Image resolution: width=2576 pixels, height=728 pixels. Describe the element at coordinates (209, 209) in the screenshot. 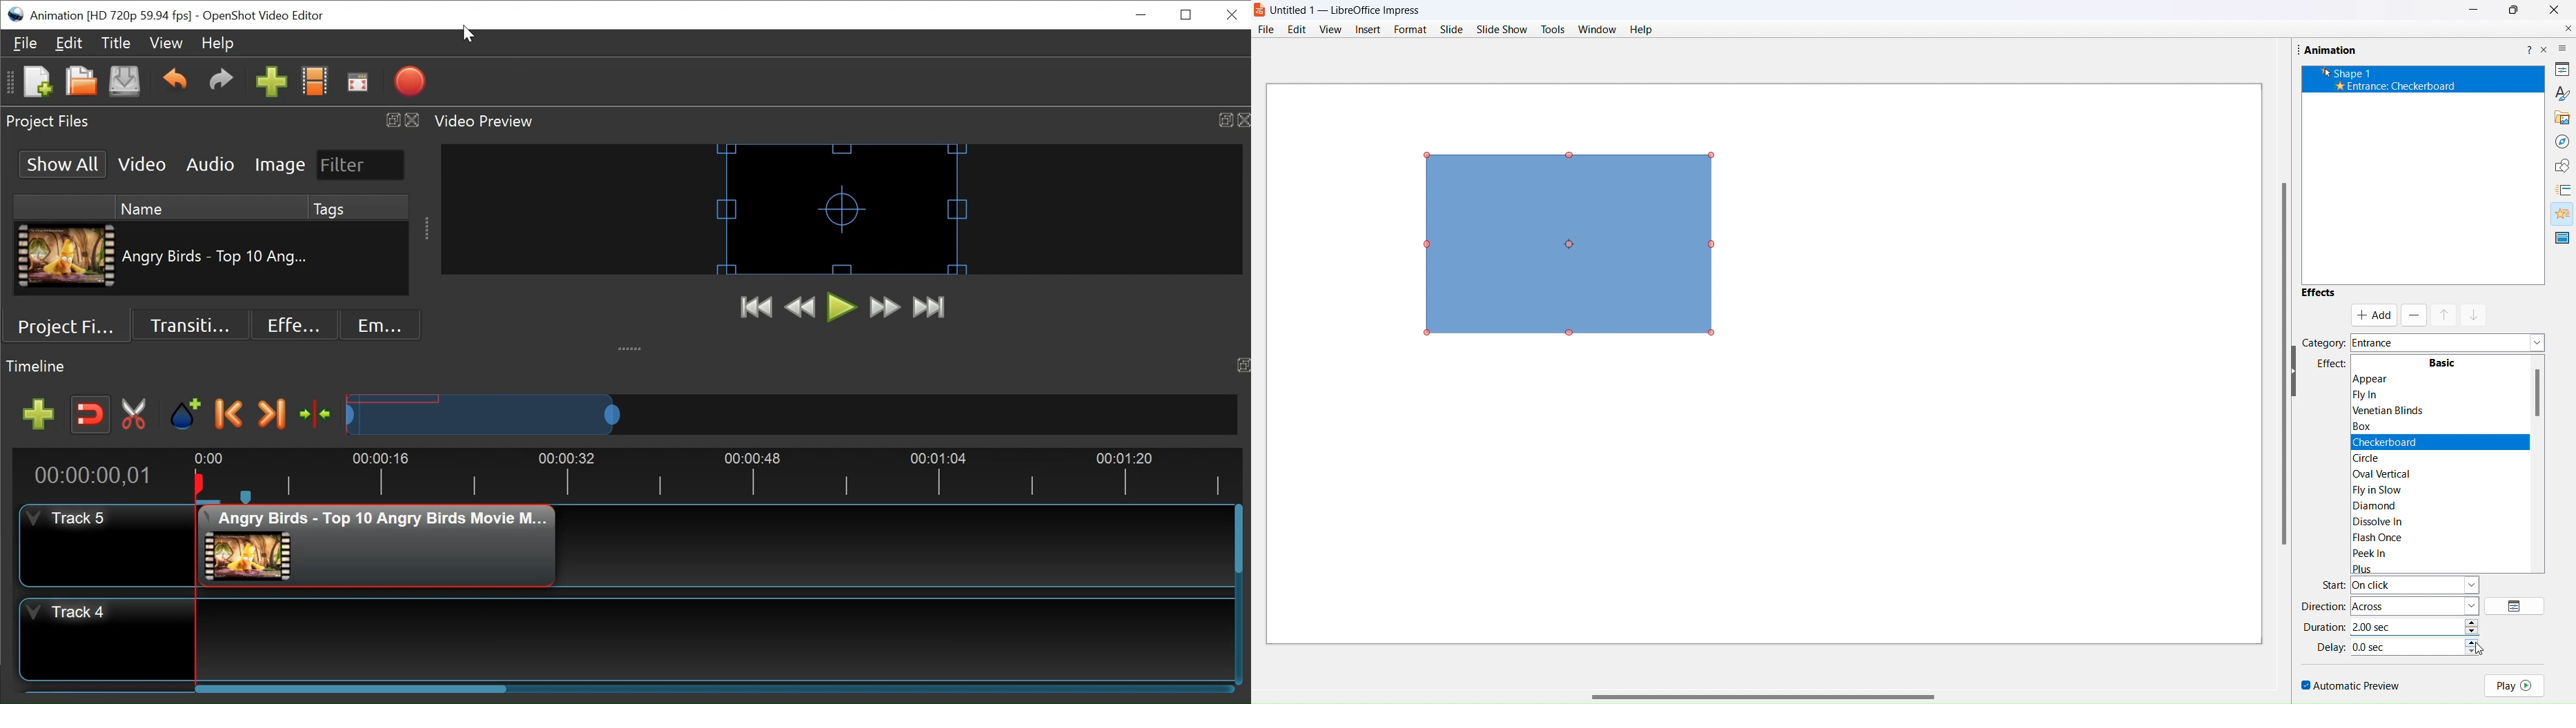

I see `Name` at that location.